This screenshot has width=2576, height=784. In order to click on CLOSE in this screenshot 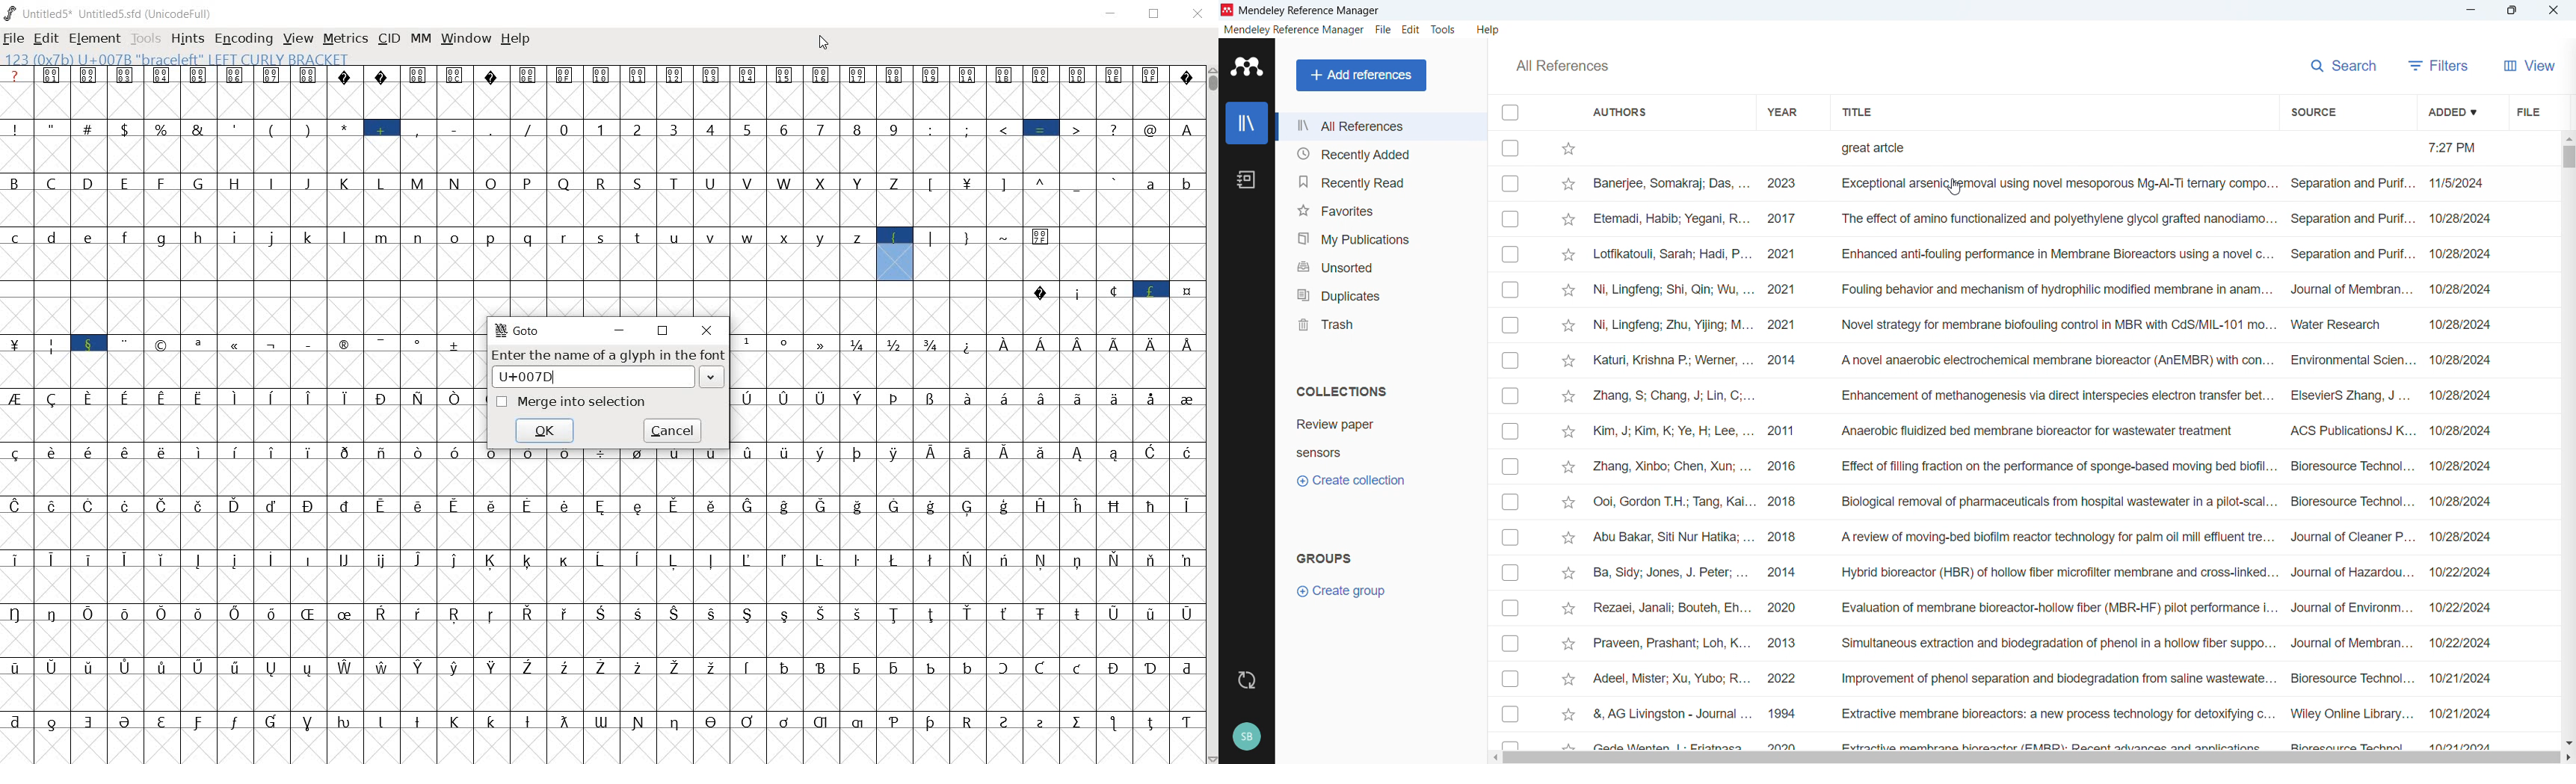, I will do `click(707, 330)`.